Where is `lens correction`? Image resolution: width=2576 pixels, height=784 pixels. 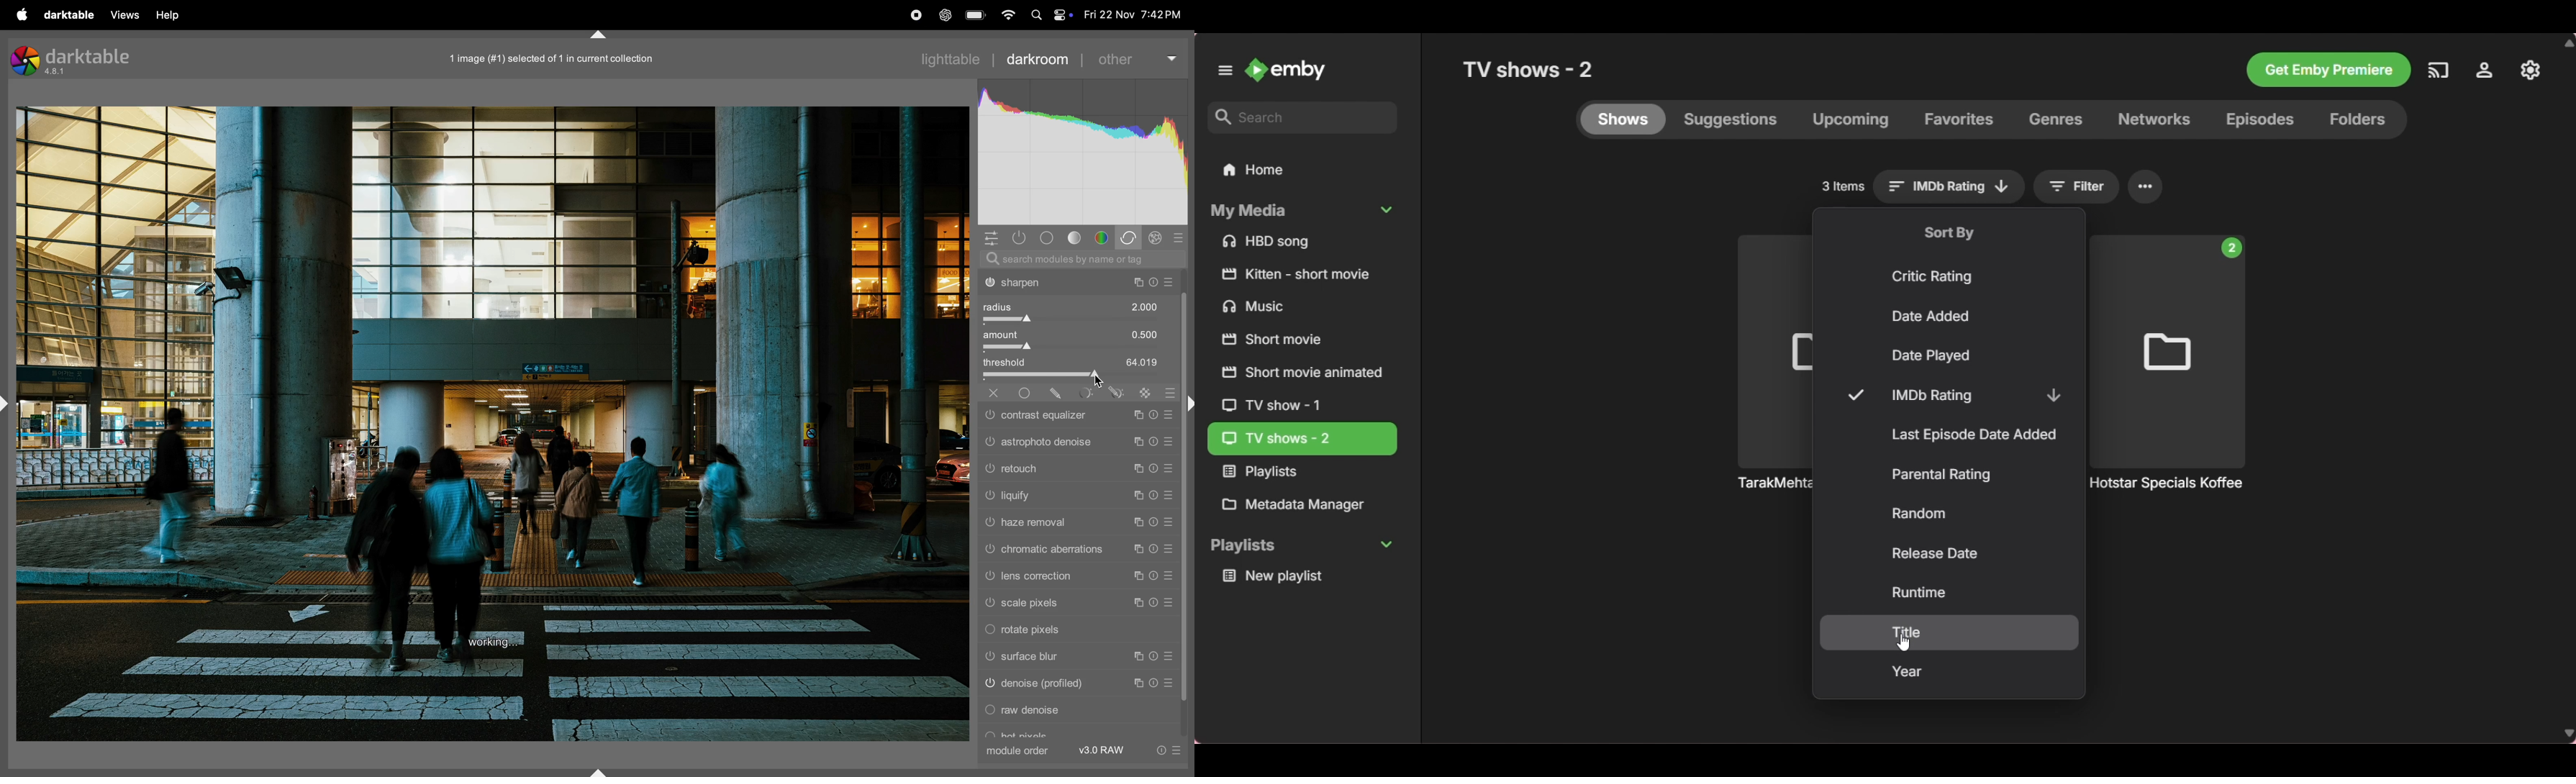
lens correction is located at coordinates (1077, 577).